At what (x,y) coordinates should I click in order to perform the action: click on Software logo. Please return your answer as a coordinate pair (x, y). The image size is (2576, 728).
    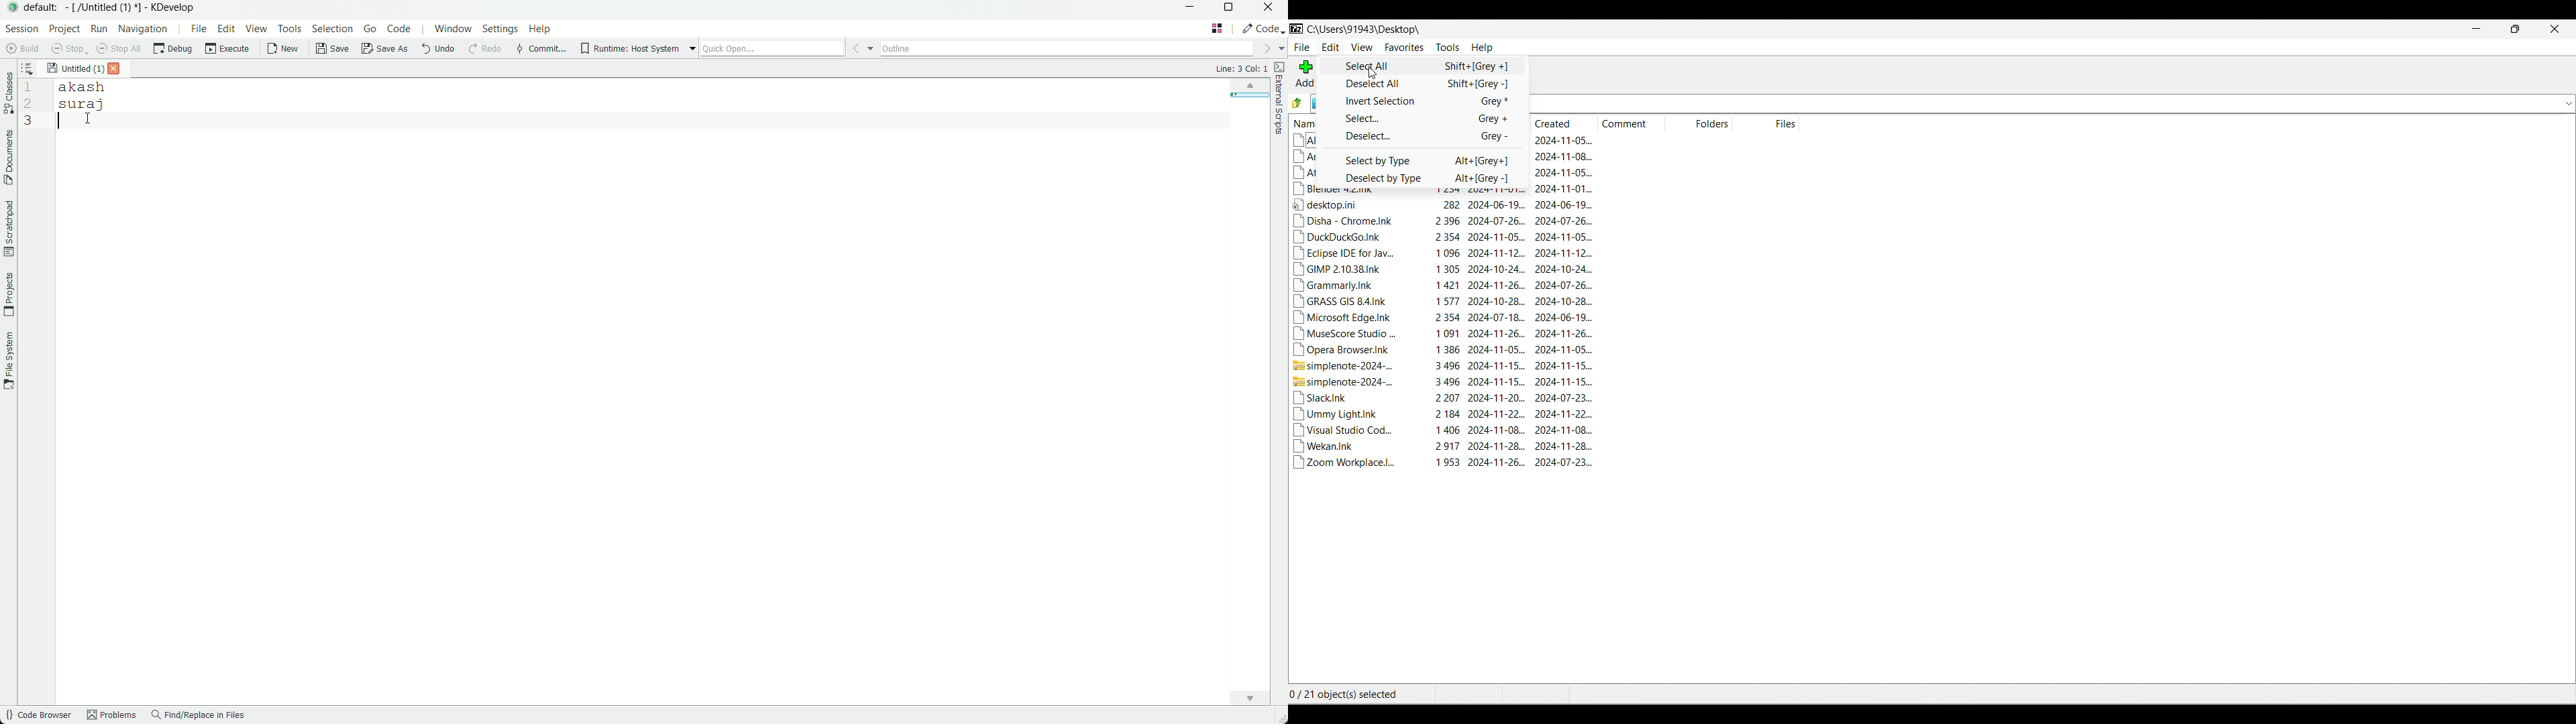
    Looking at the image, I should click on (1296, 28).